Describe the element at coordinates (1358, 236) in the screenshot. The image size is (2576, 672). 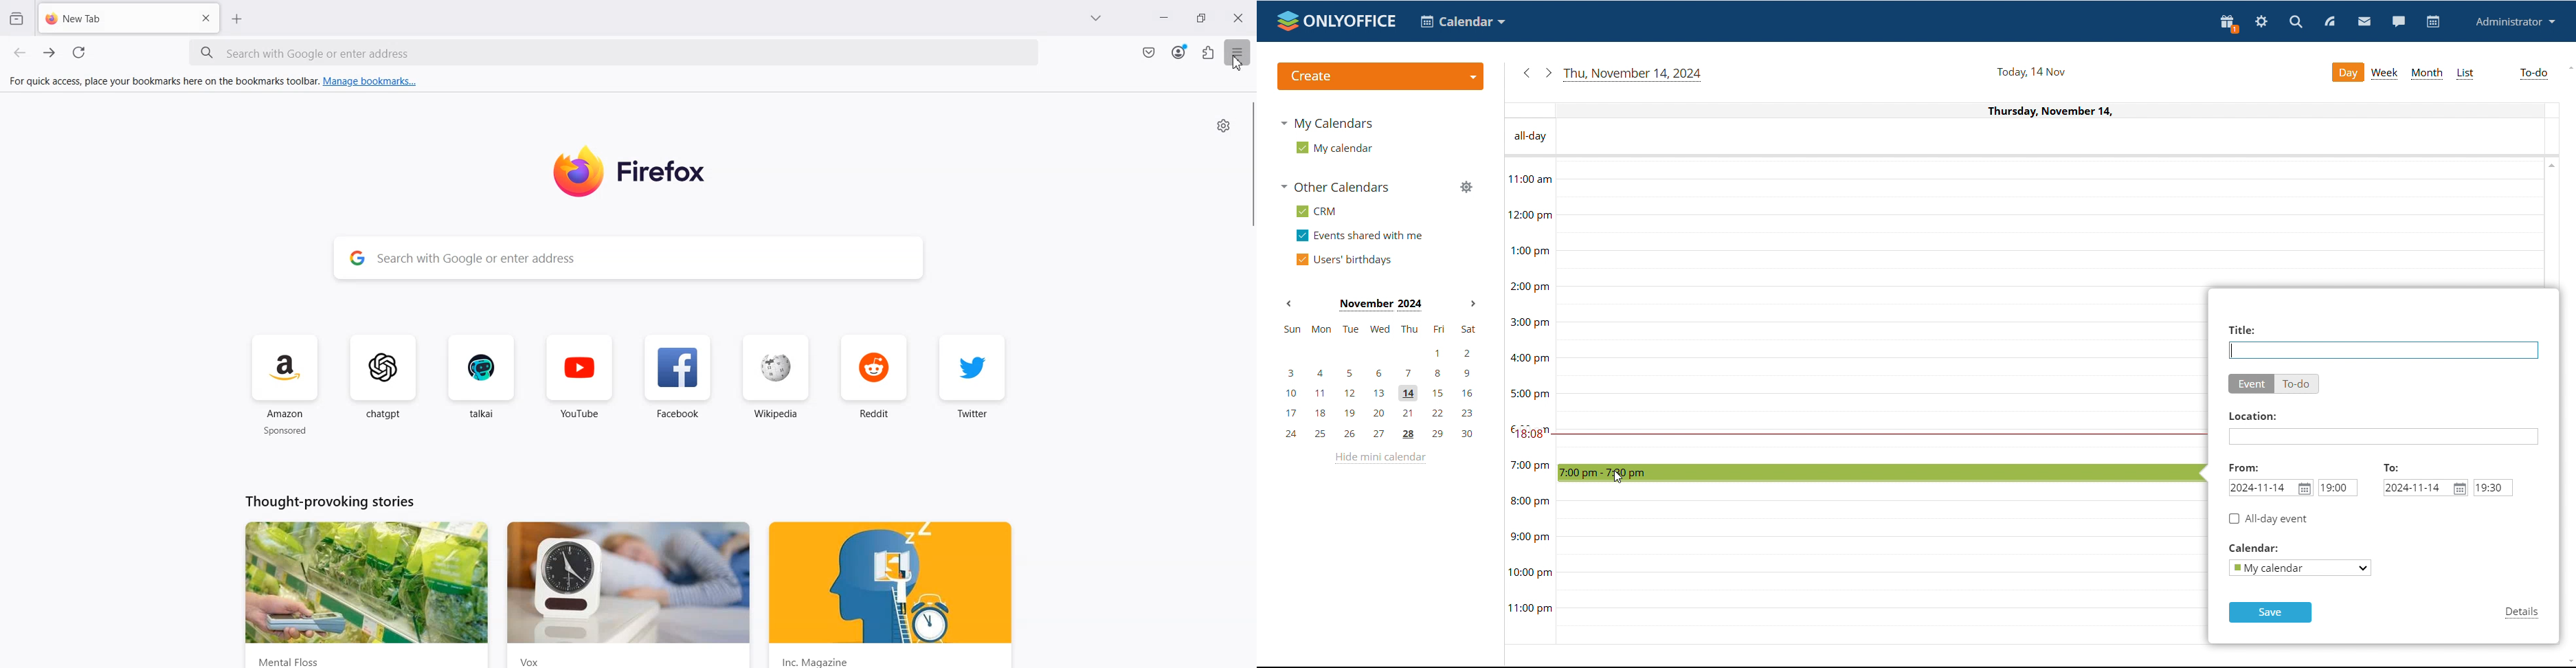
I see `events shared with me` at that location.